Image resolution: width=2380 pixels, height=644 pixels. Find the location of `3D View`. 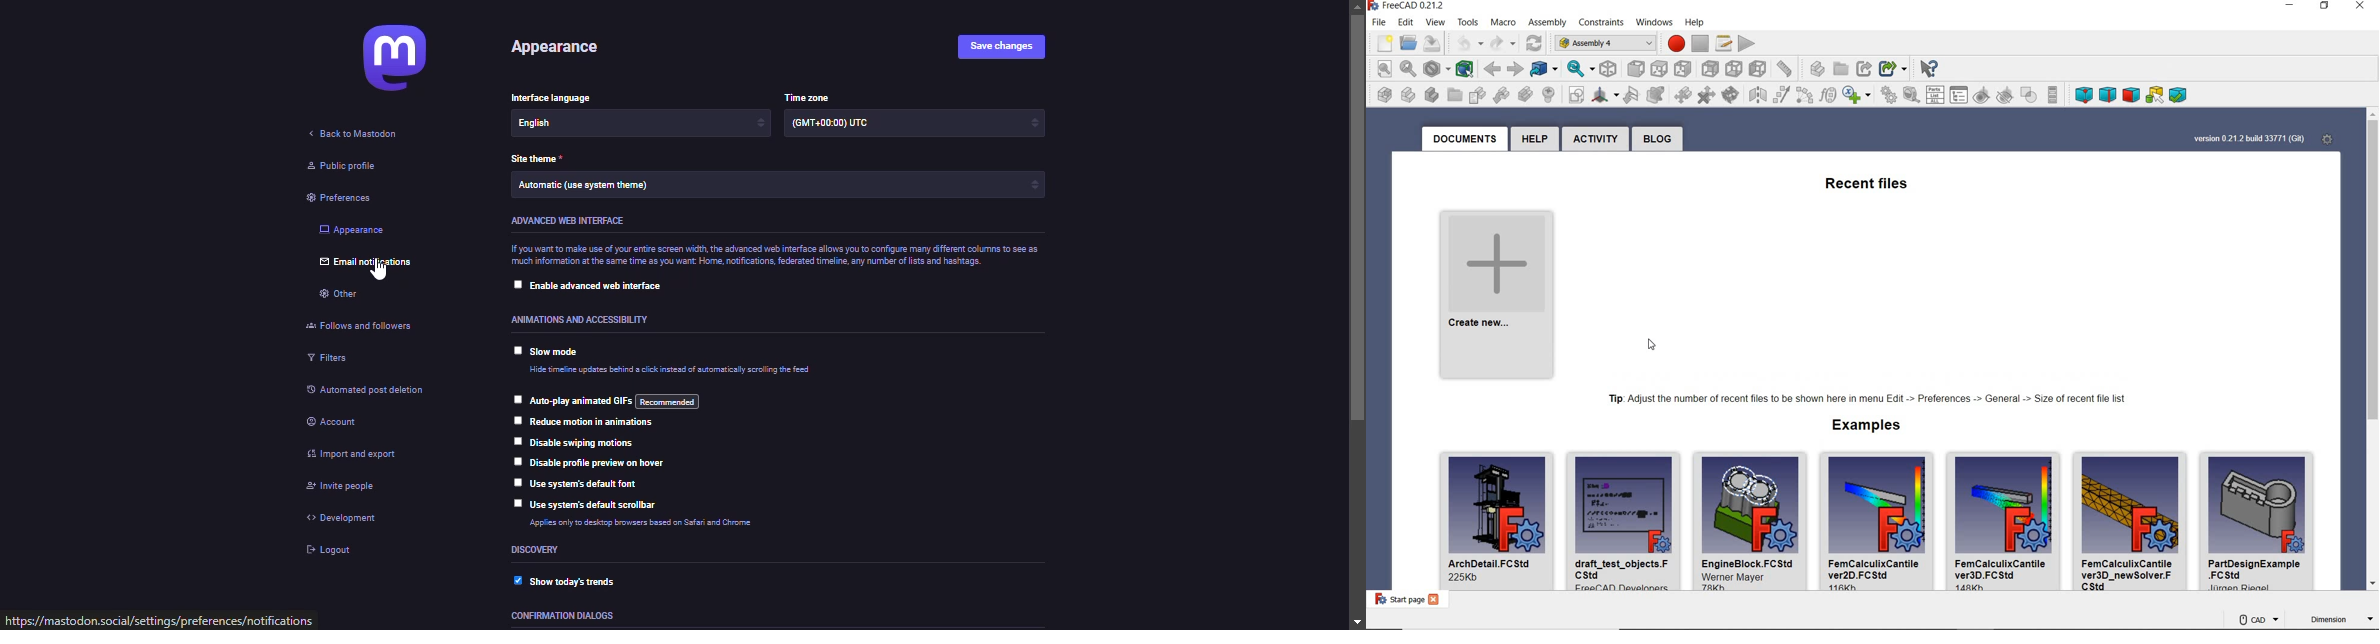

3D View is located at coordinates (2155, 95).